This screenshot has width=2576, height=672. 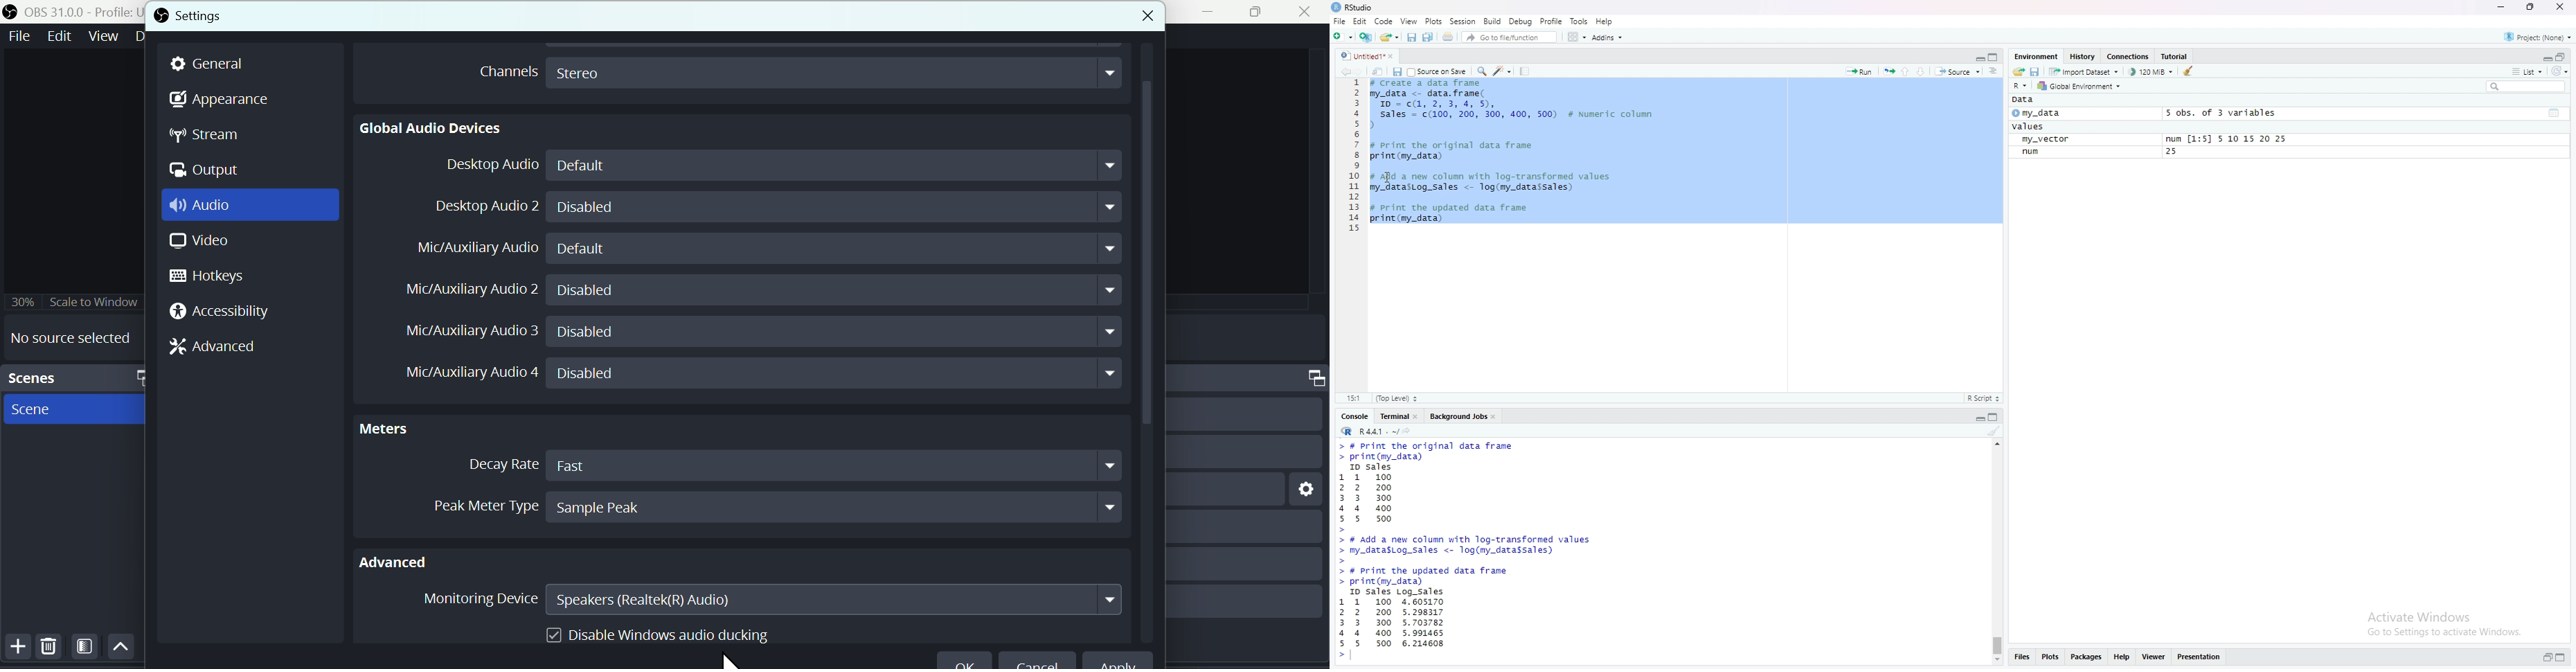 I want to click on print the current file, so click(x=1449, y=38).